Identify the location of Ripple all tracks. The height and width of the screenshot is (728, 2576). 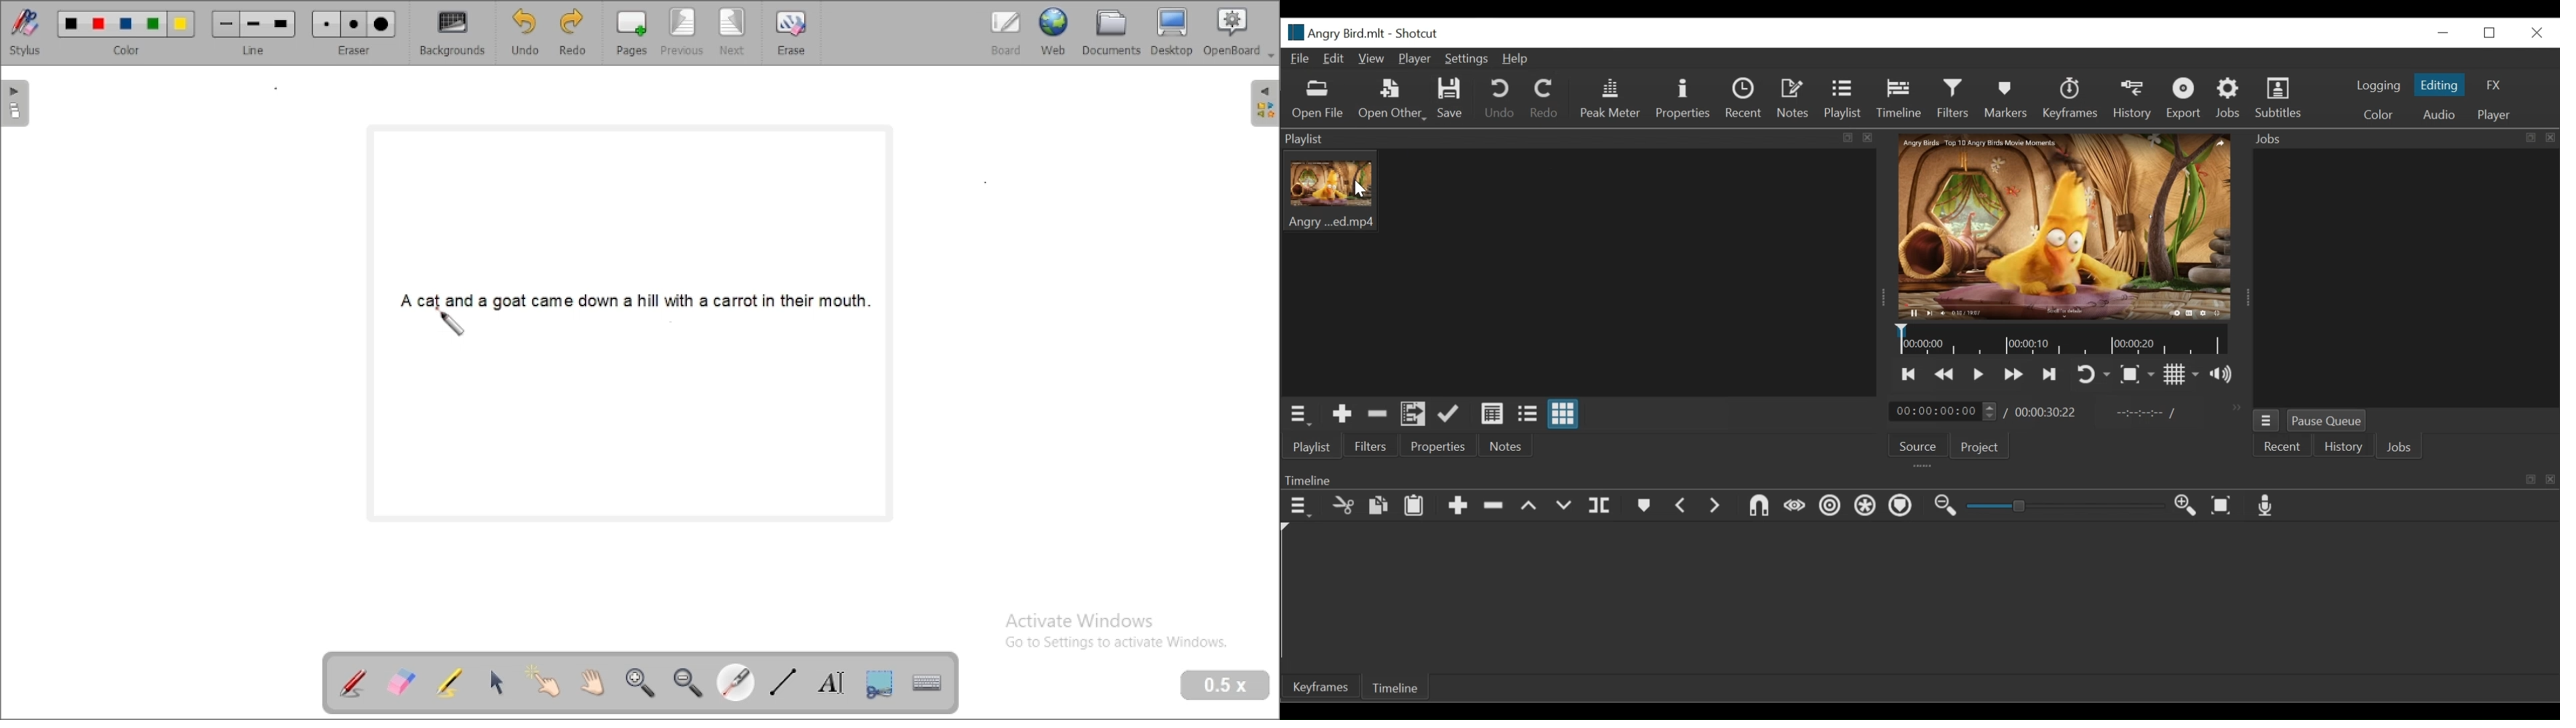
(1865, 505).